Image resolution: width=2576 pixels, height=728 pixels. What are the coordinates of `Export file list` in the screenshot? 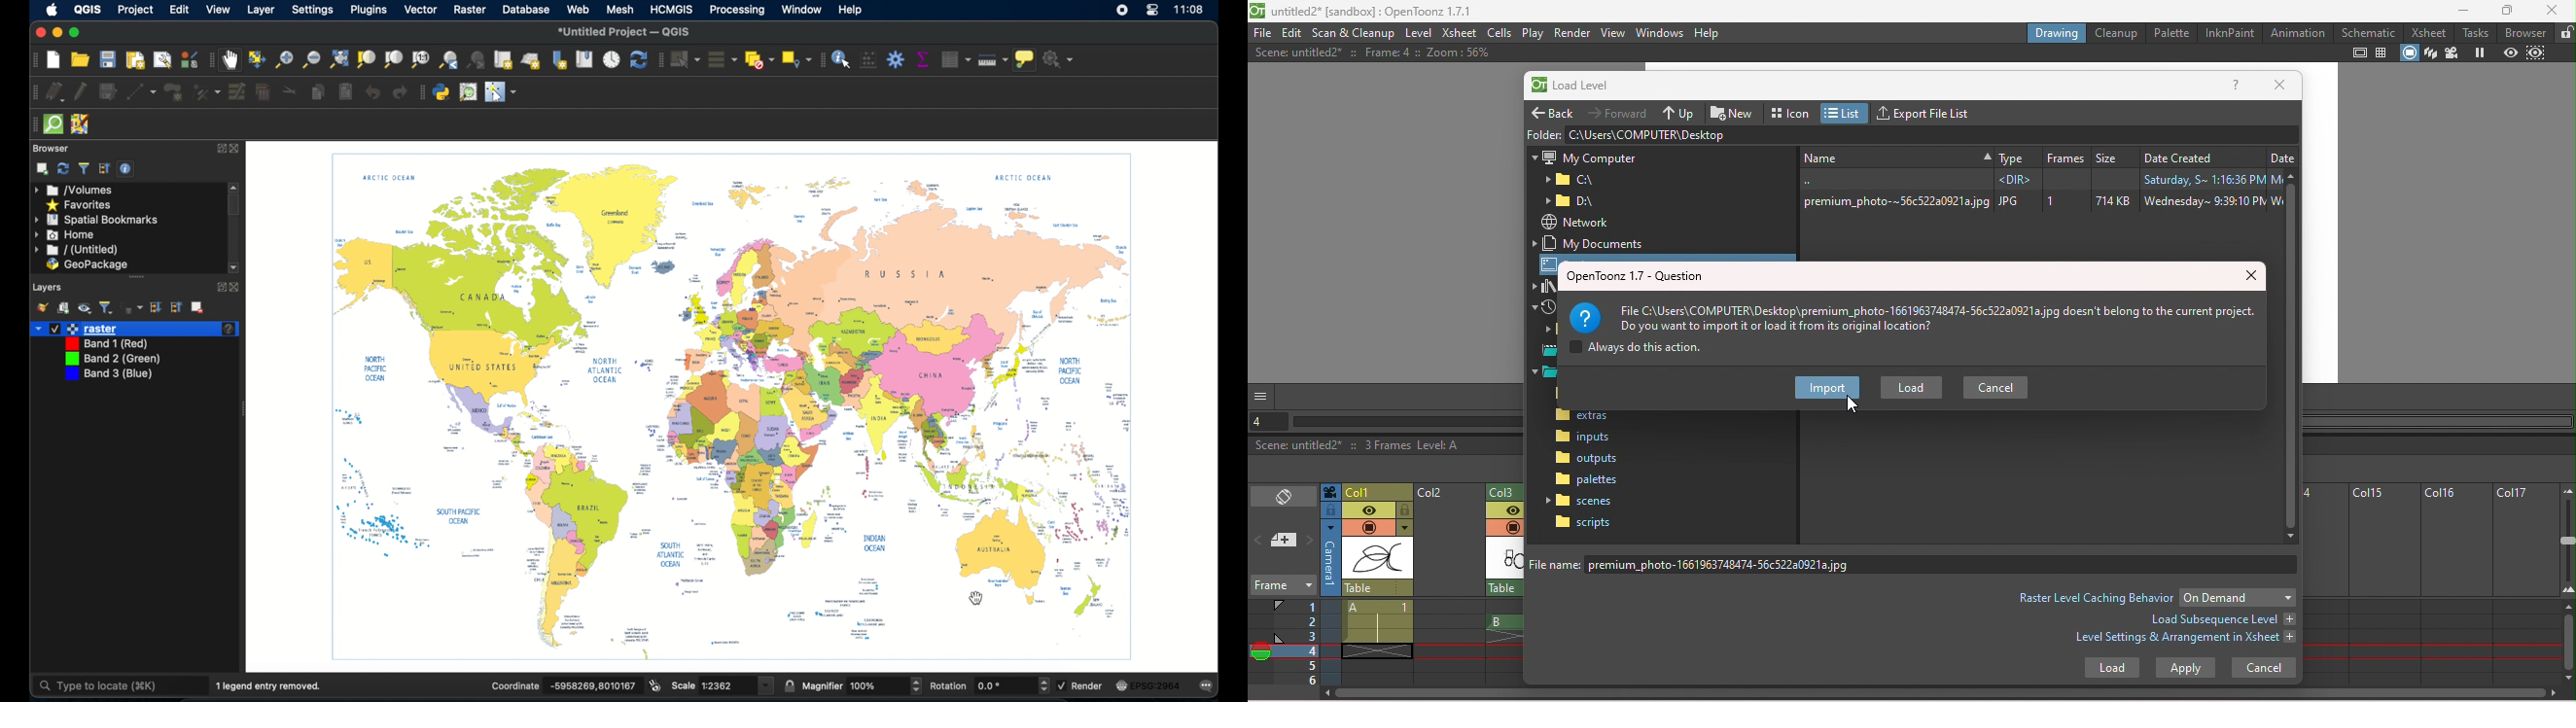 It's located at (1928, 111).